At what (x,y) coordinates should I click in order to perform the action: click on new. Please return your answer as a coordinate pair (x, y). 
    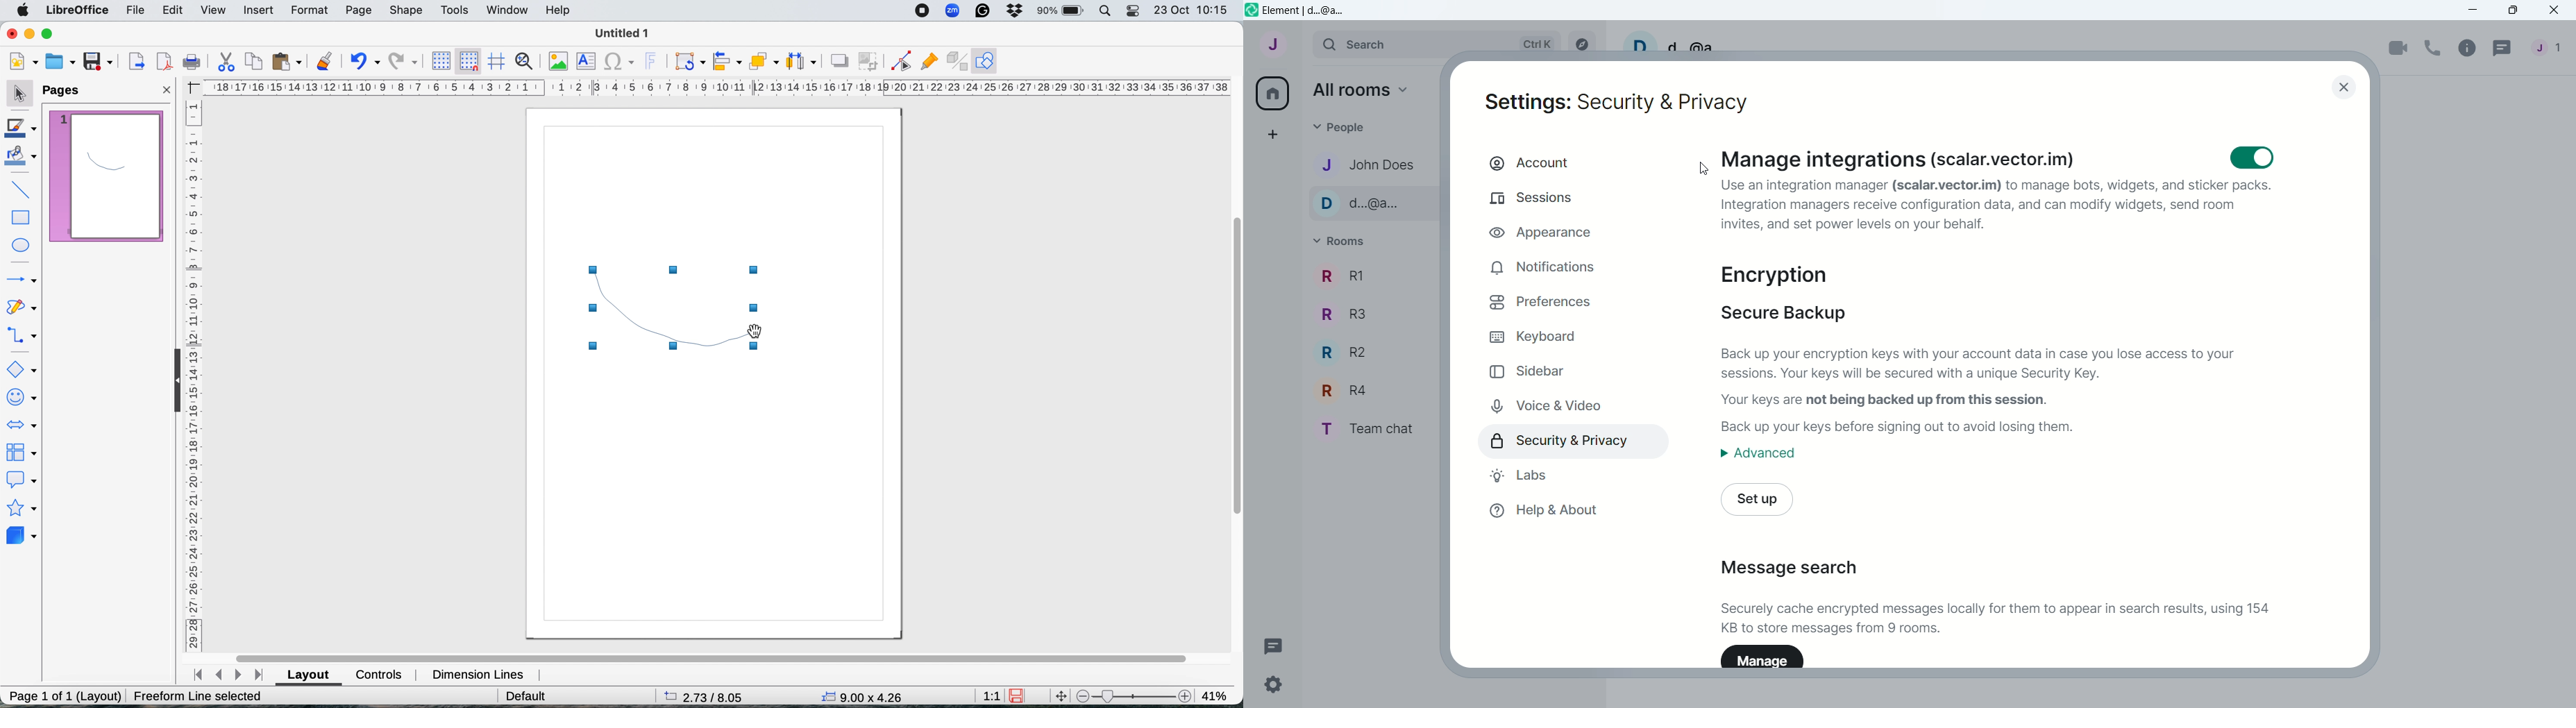
    Looking at the image, I should click on (23, 61).